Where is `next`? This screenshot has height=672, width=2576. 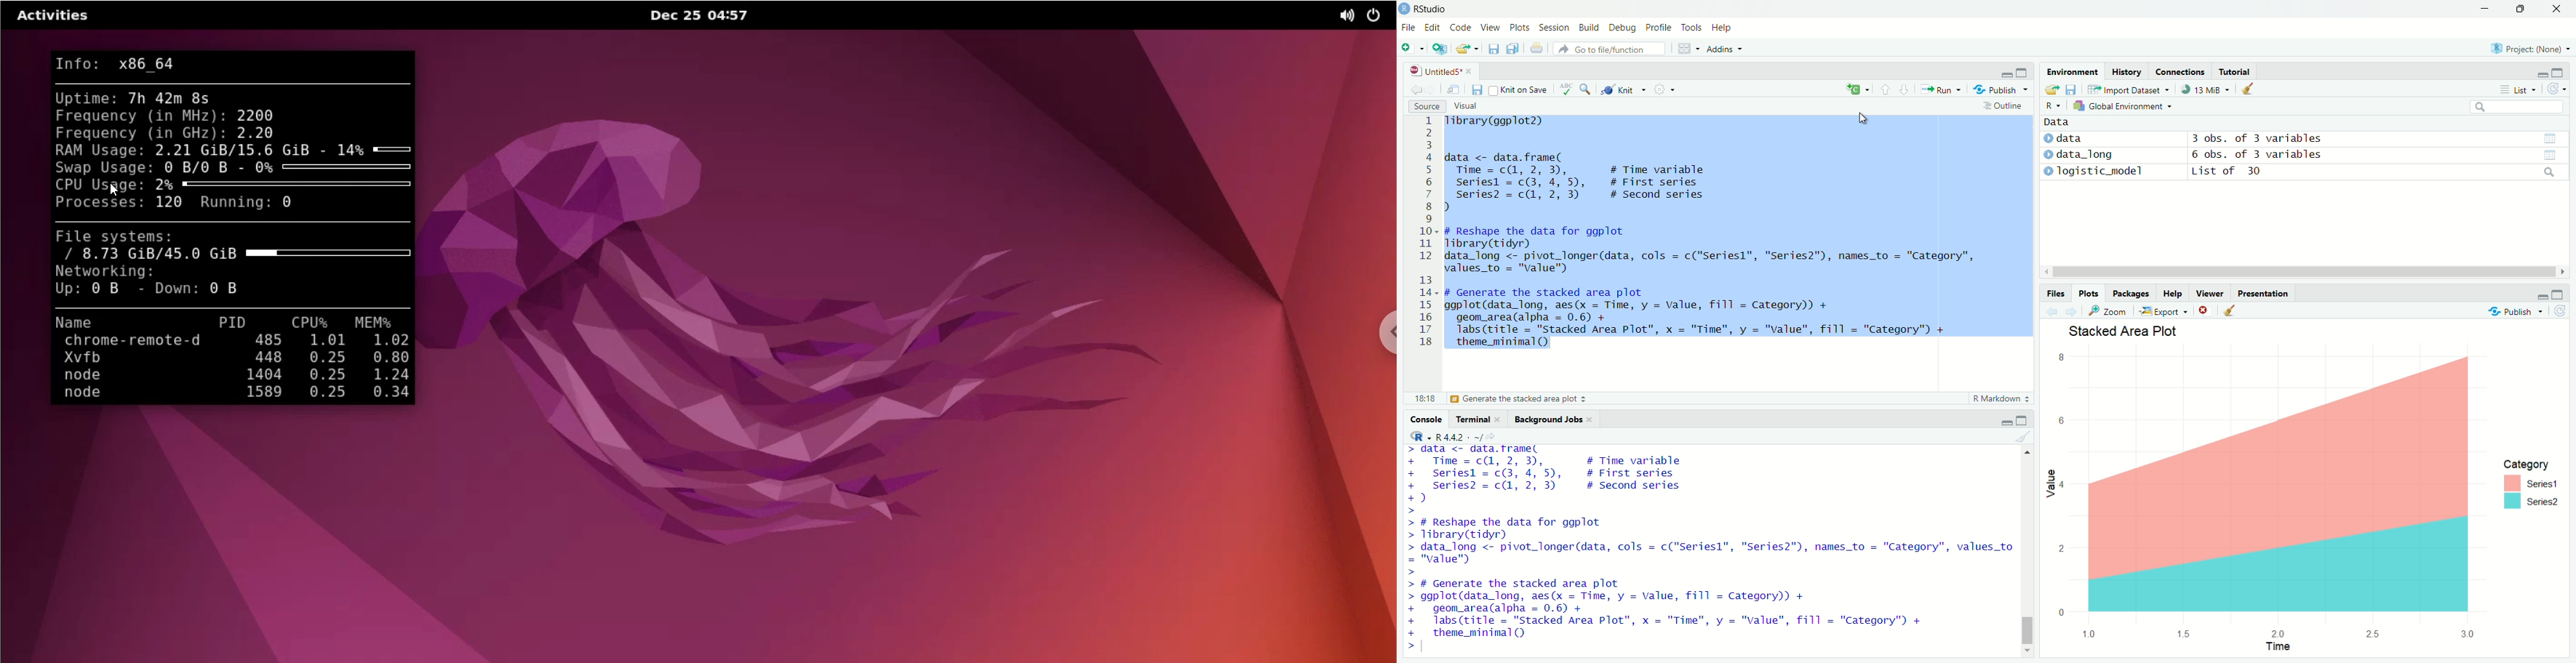 next is located at coordinates (2073, 310).